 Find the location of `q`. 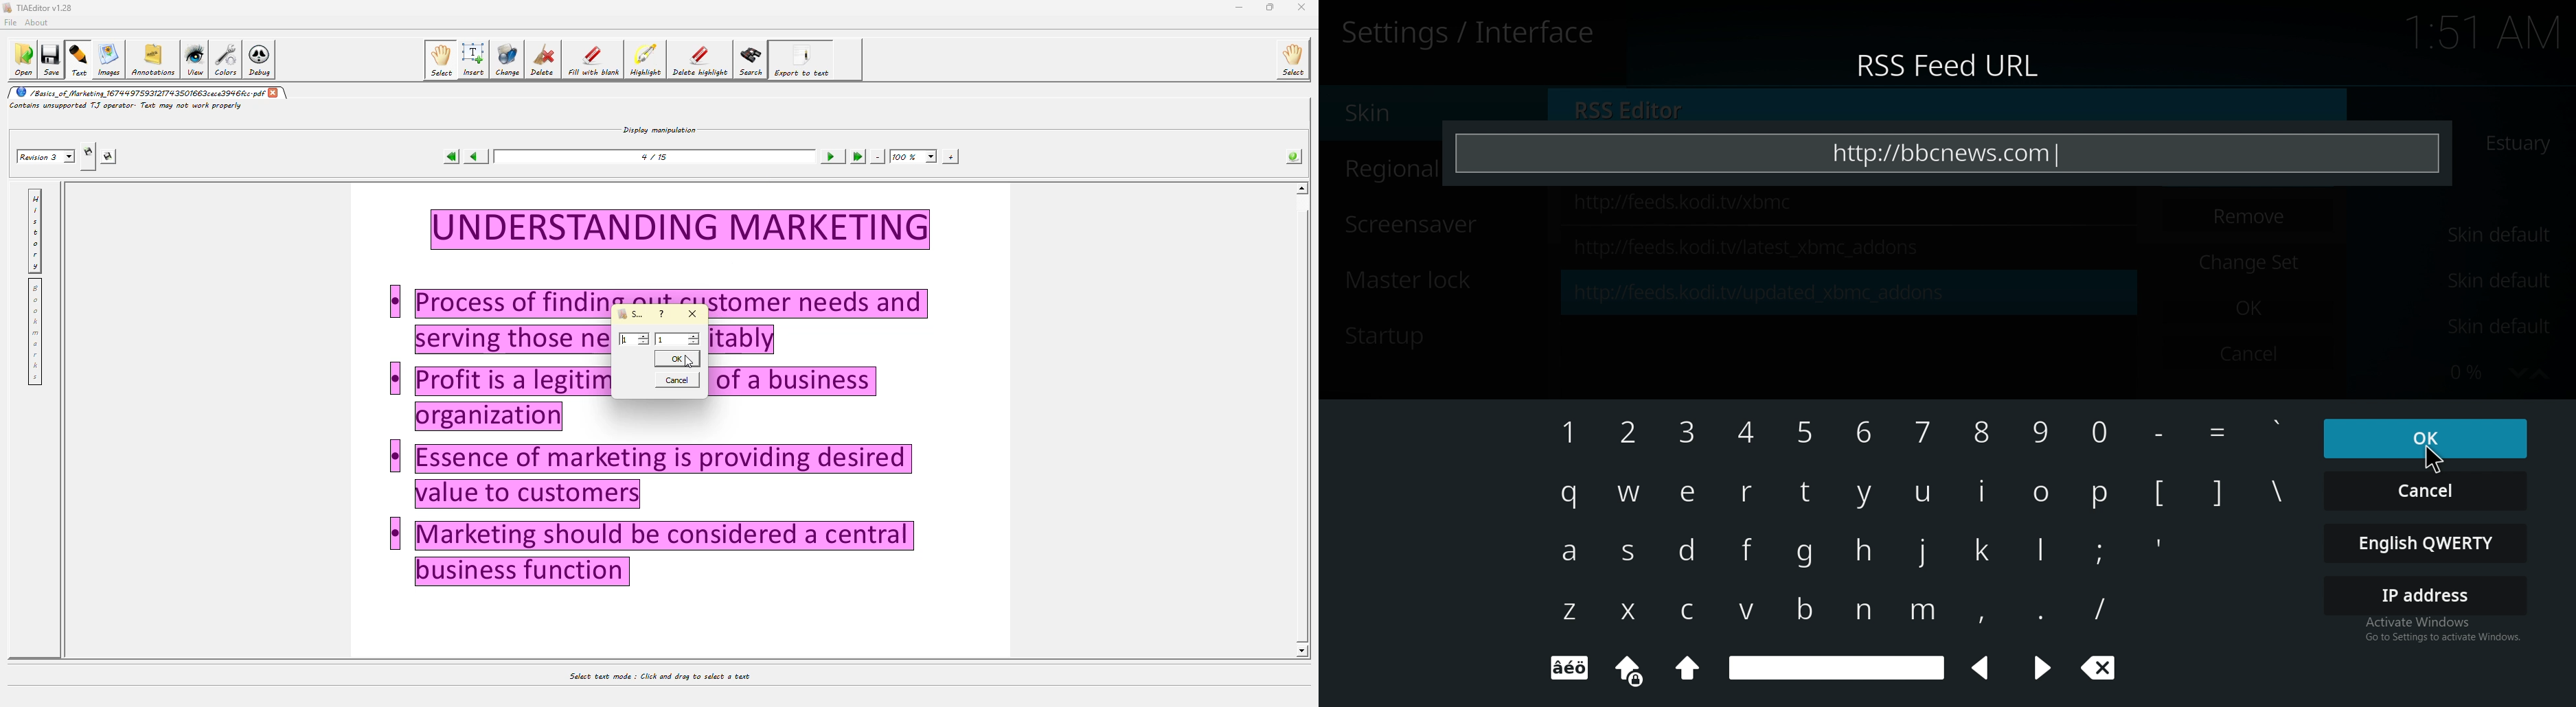

q is located at coordinates (1572, 494).